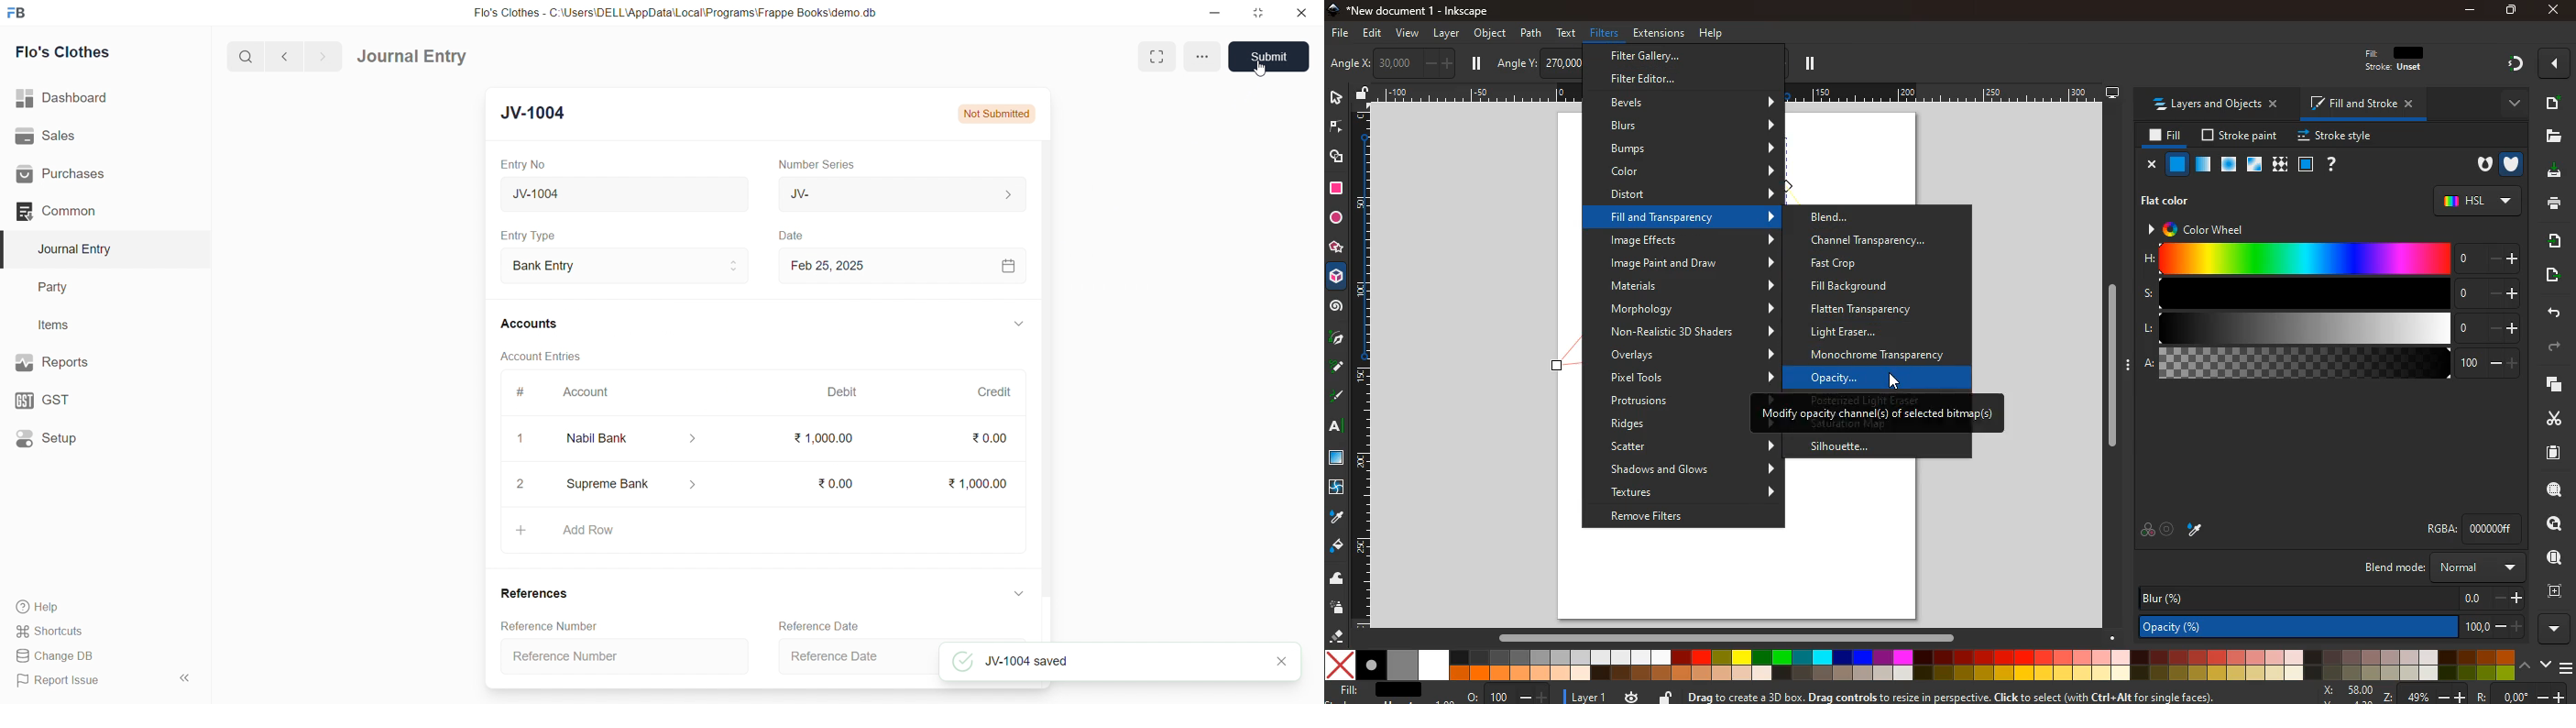 This screenshot has height=728, width=2576. Describe the element at coordinates (541, 115) in the screenshot. I see `New Entry` at that location.